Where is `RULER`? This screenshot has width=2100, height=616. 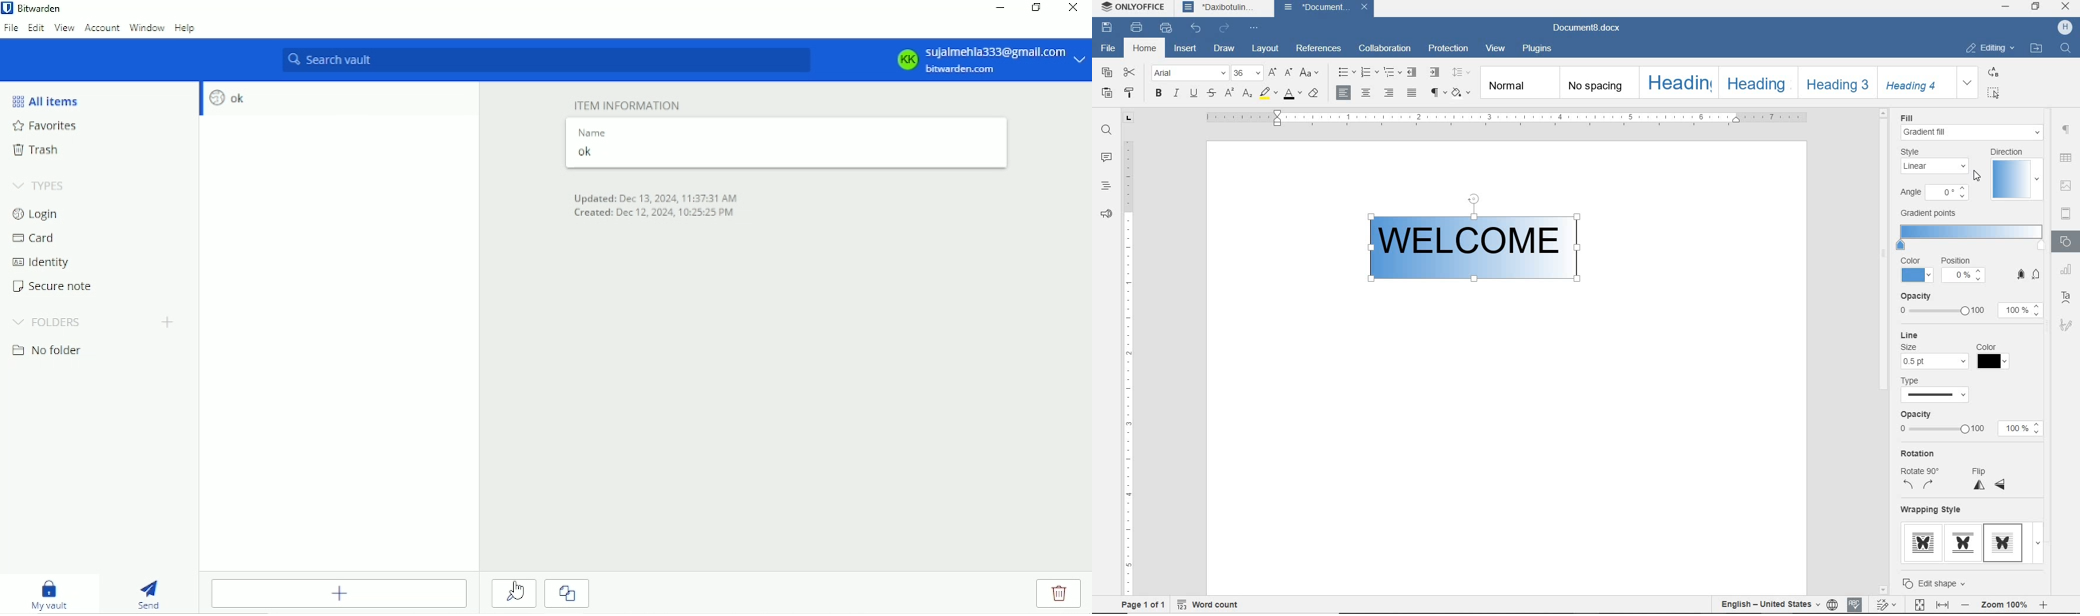
RULER is located at coordinates (1129, 363).